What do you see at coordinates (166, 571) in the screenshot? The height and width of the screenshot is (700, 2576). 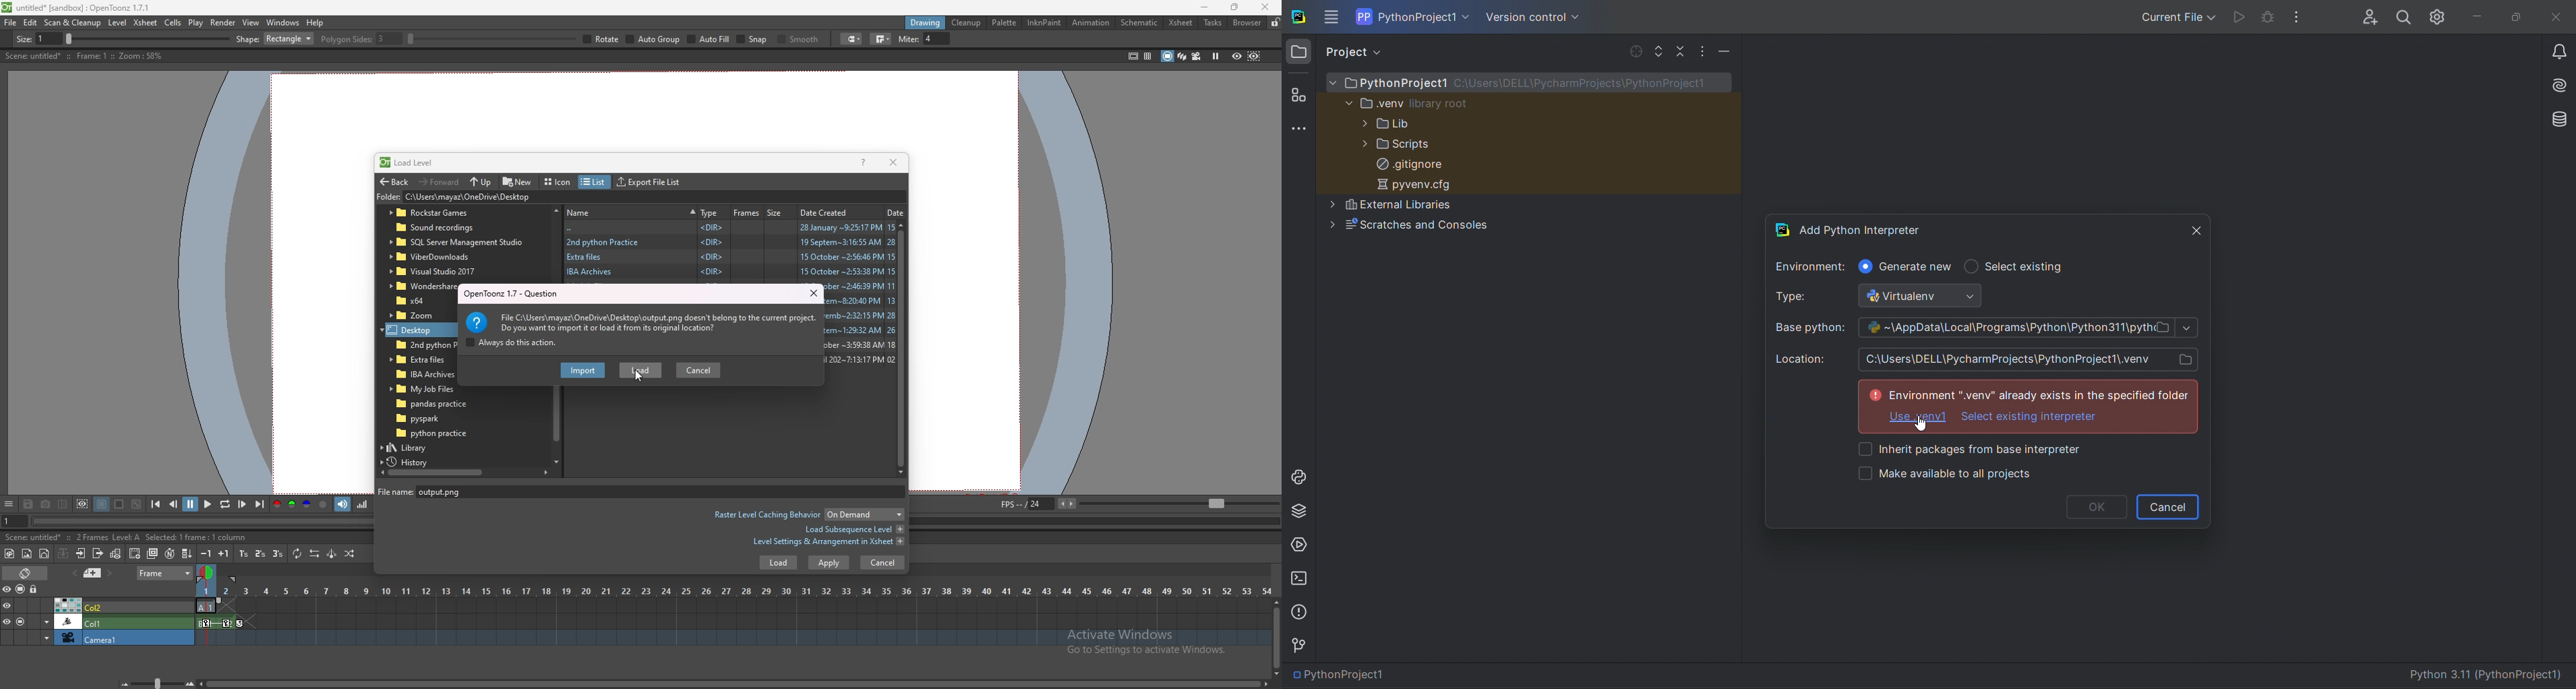 I see `frame` at bounding box center [166, 571].